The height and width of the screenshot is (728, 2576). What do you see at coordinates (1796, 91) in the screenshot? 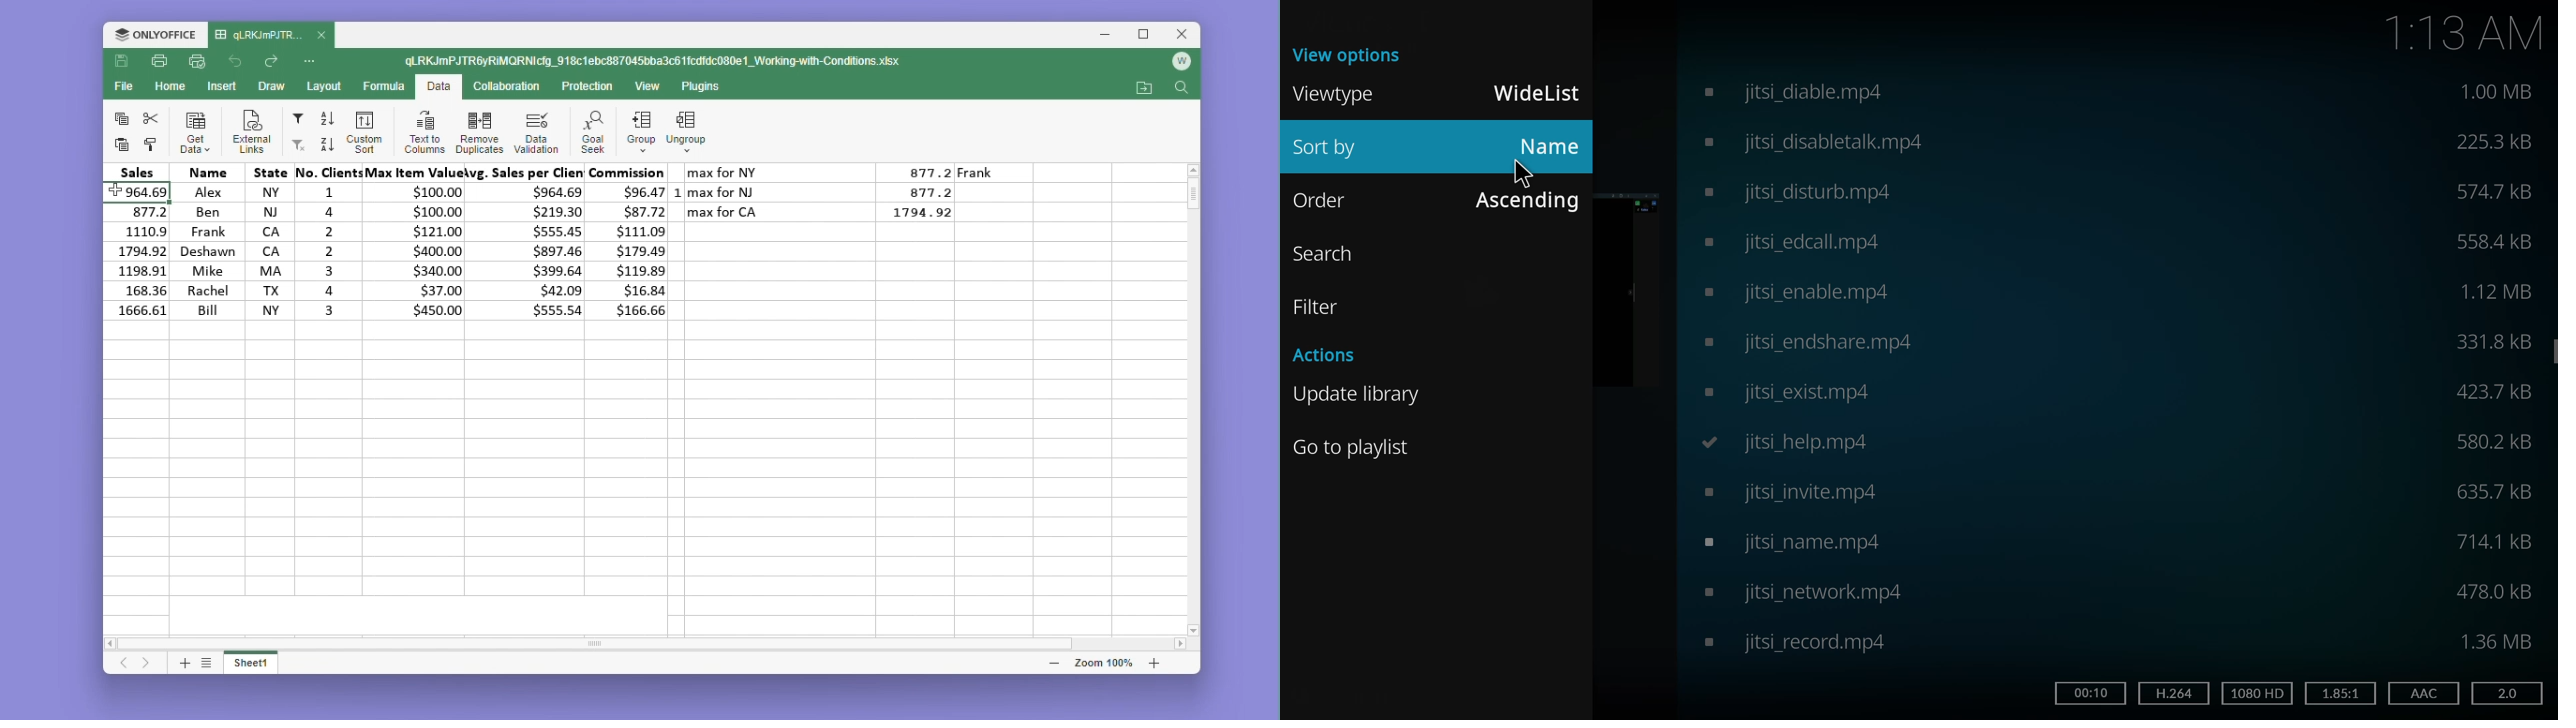
I see `video` at bounding box center [1796, 91].